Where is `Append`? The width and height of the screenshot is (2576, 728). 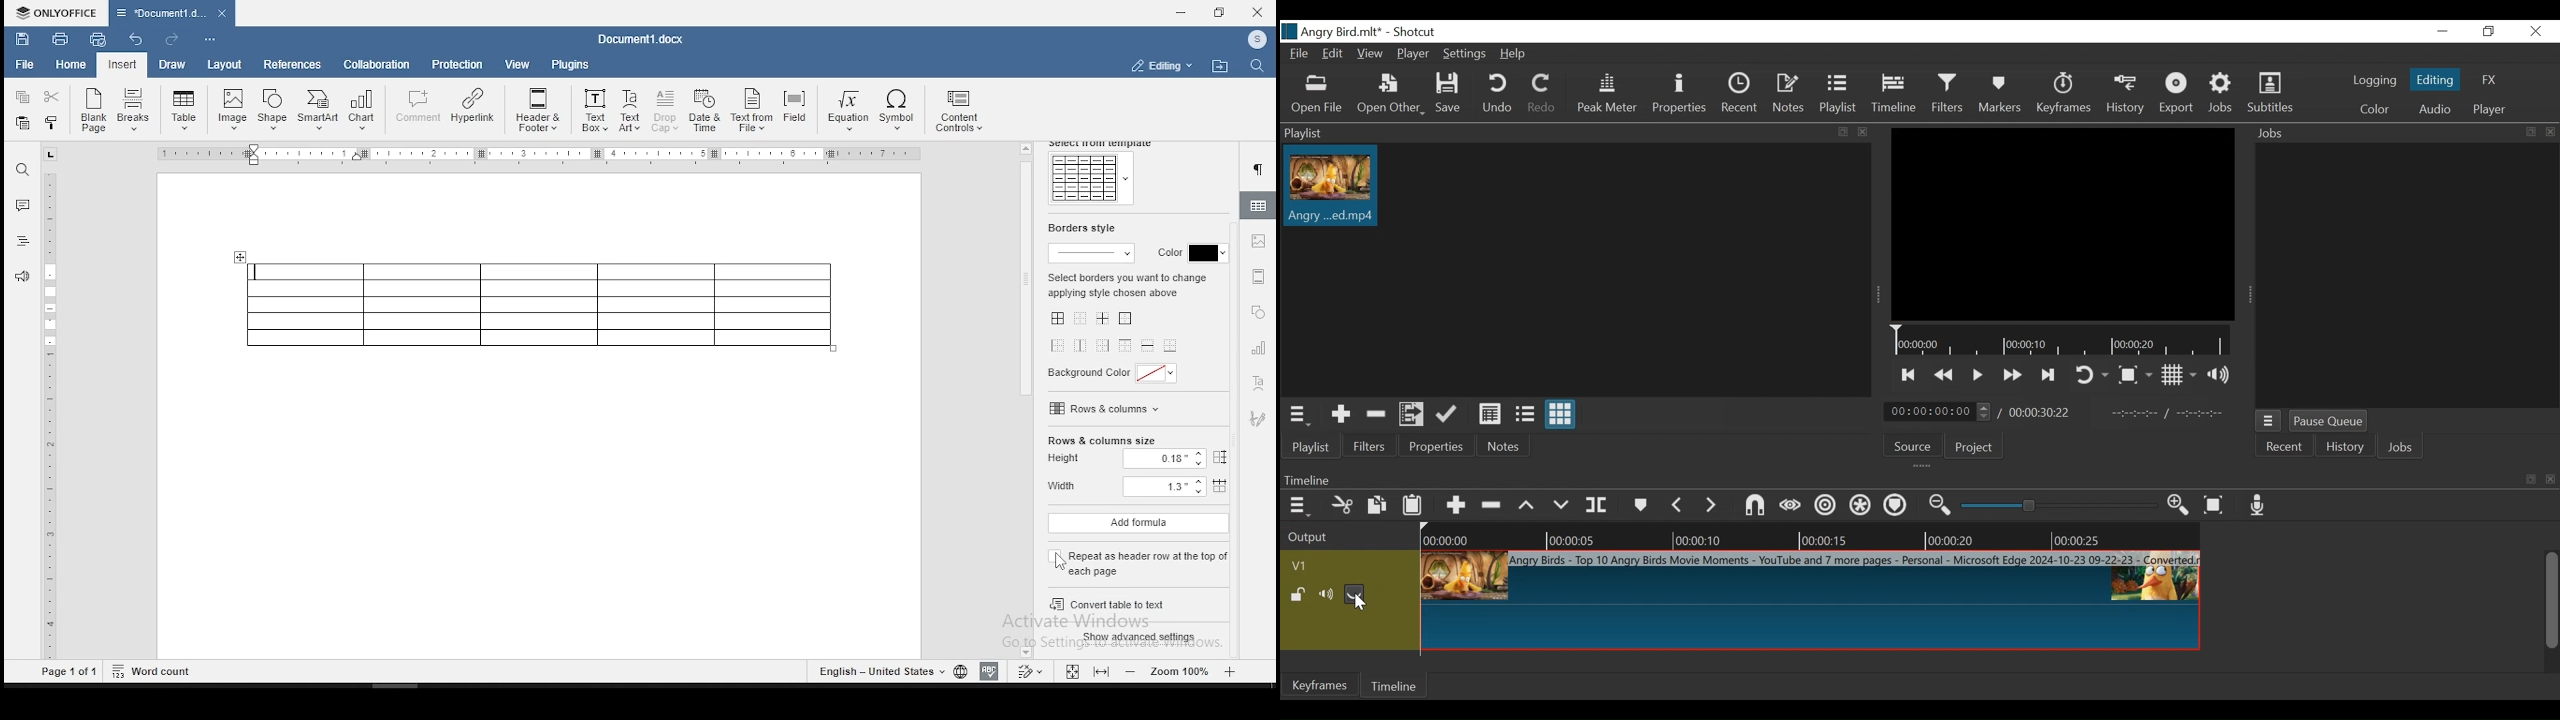 Append is located at coordinates (1455, 505).